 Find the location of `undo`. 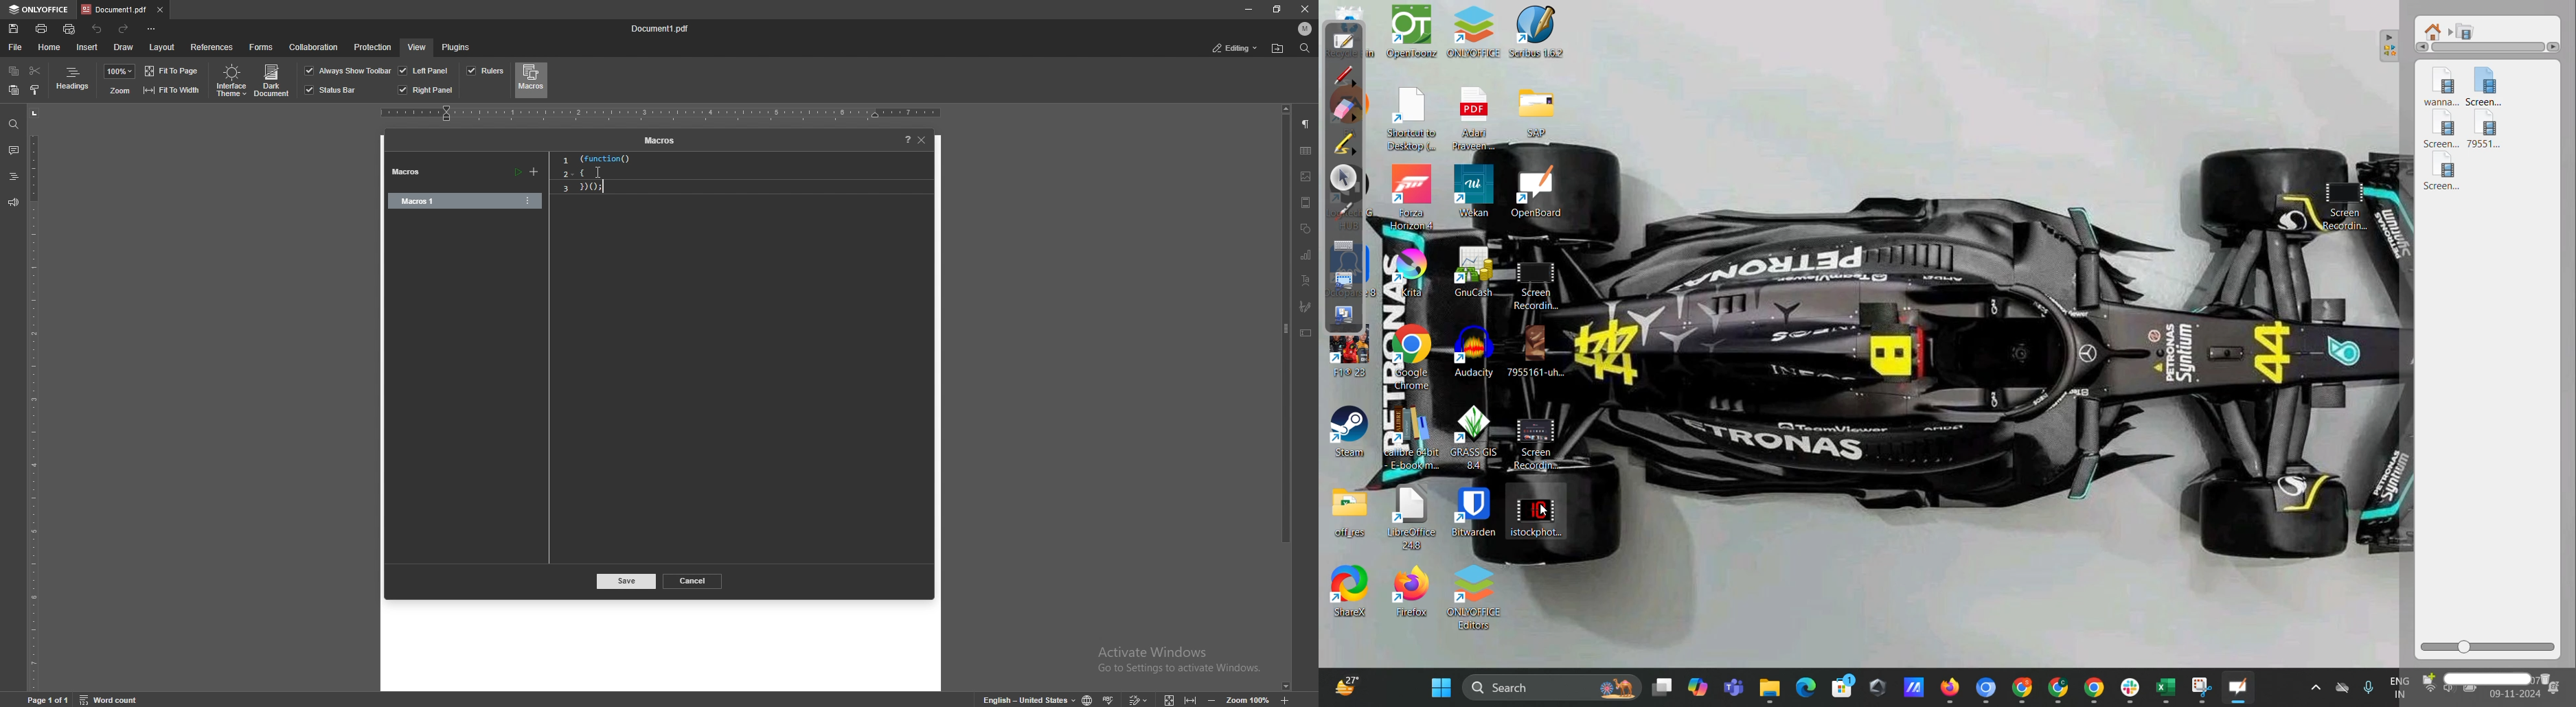

undo is located at coordinates (98, 29).